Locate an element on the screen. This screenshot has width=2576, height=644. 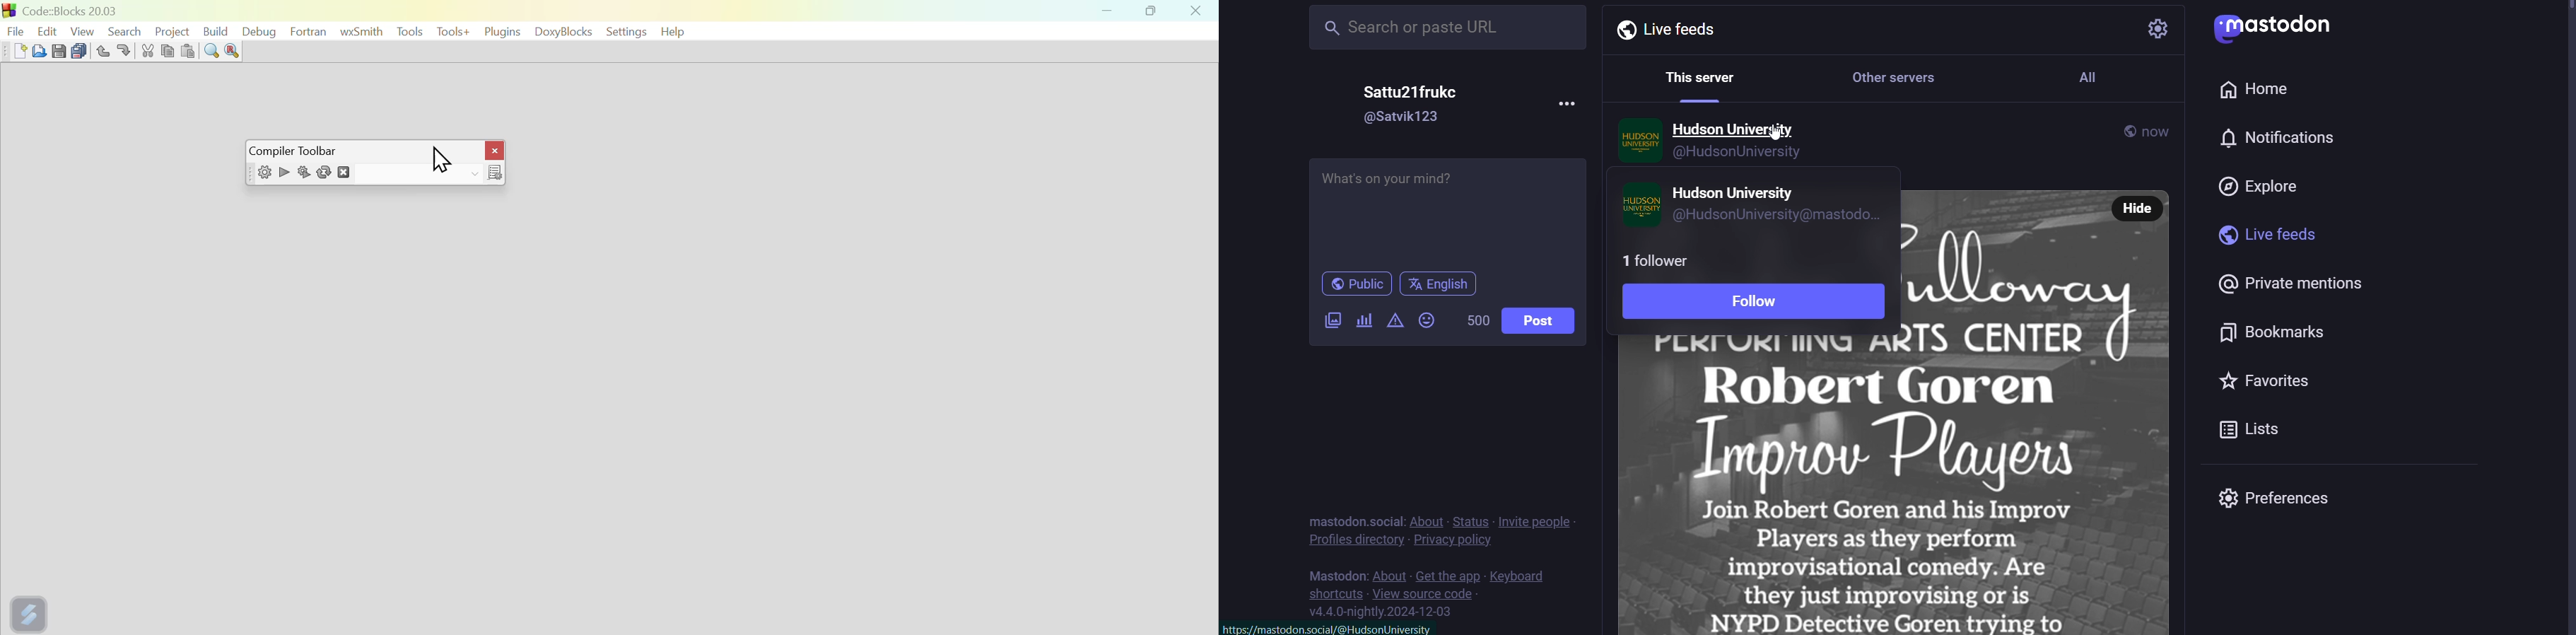
keyboard is located at coordinates (1520, 576).